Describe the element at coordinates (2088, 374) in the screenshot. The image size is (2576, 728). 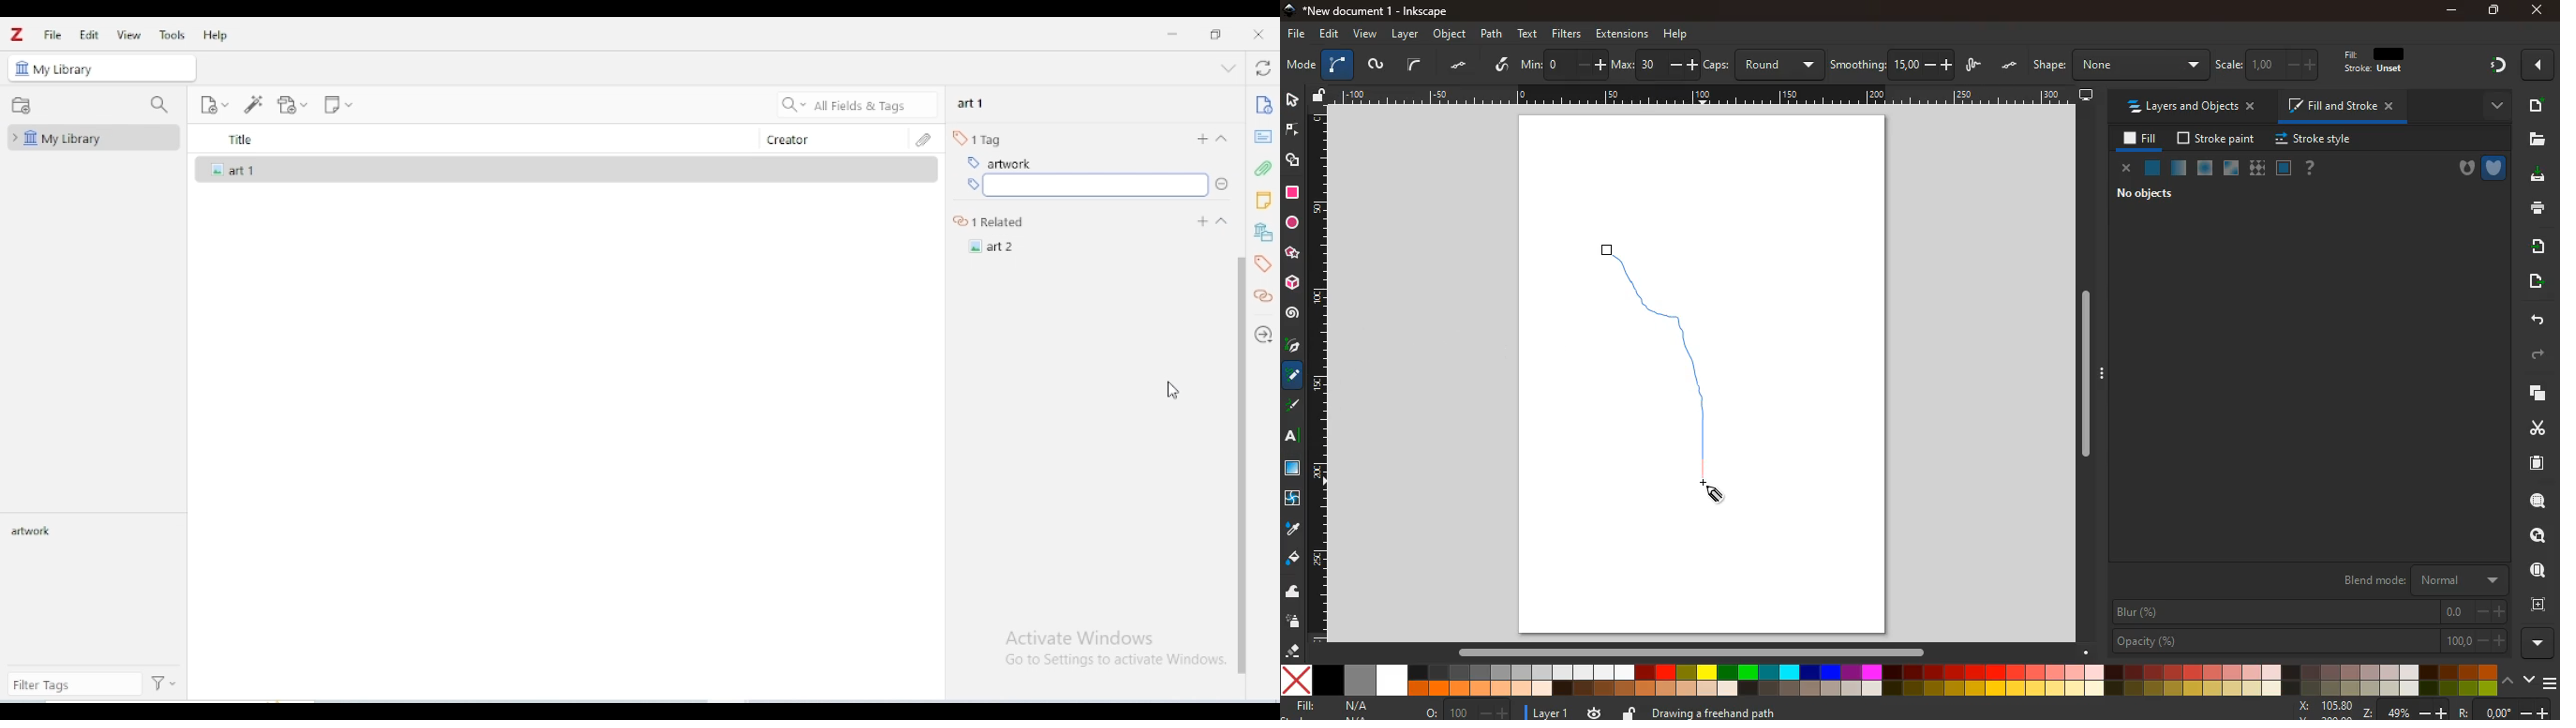
I see `Vertical slider` at that location.